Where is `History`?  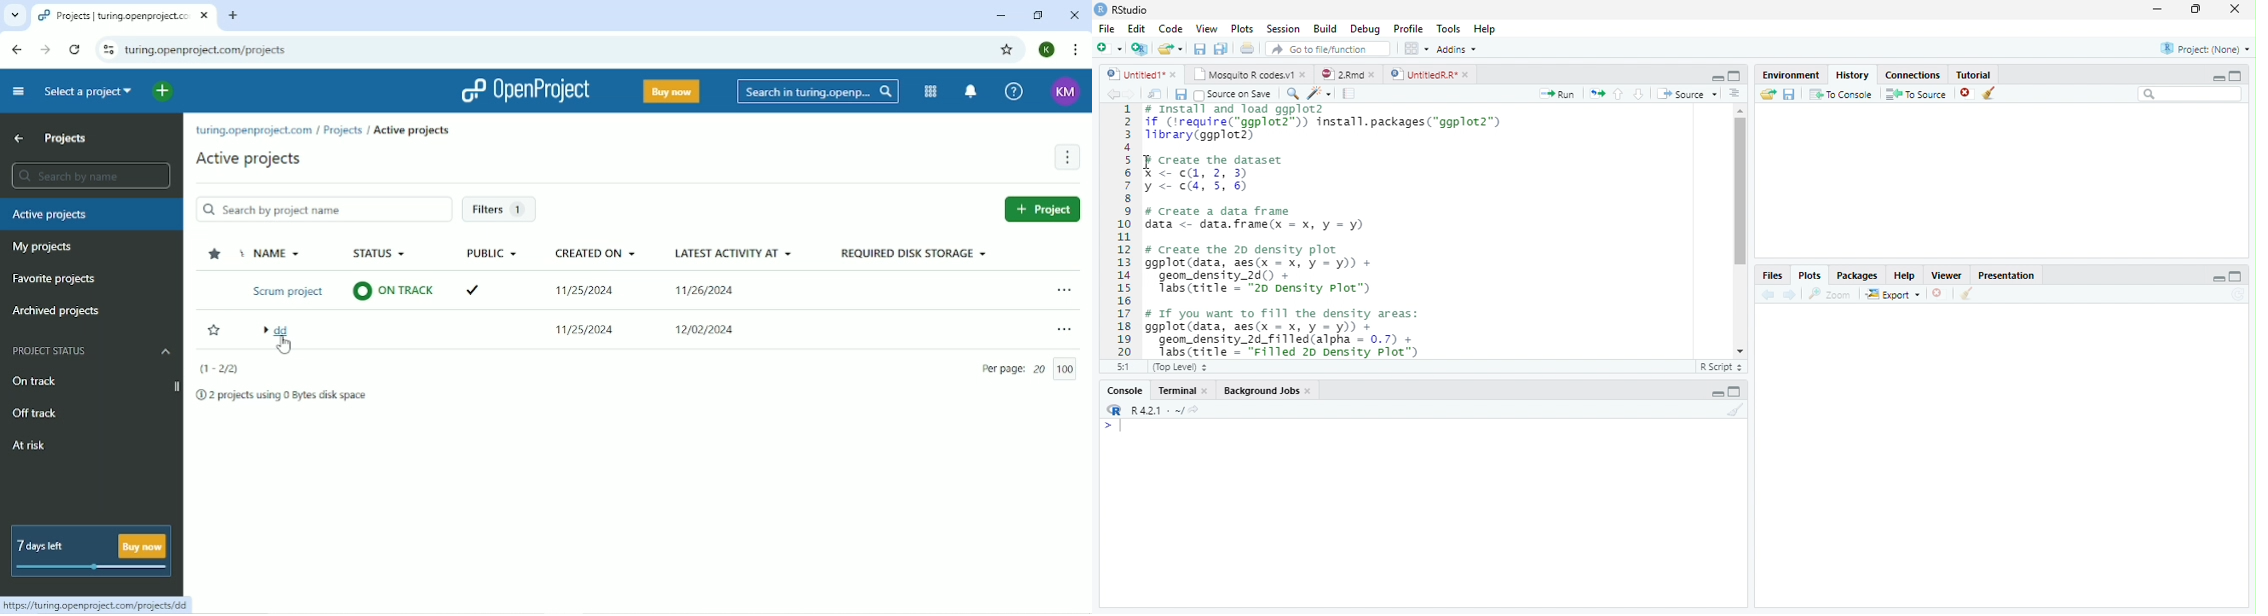
History is located at coordinates (1853, 75).